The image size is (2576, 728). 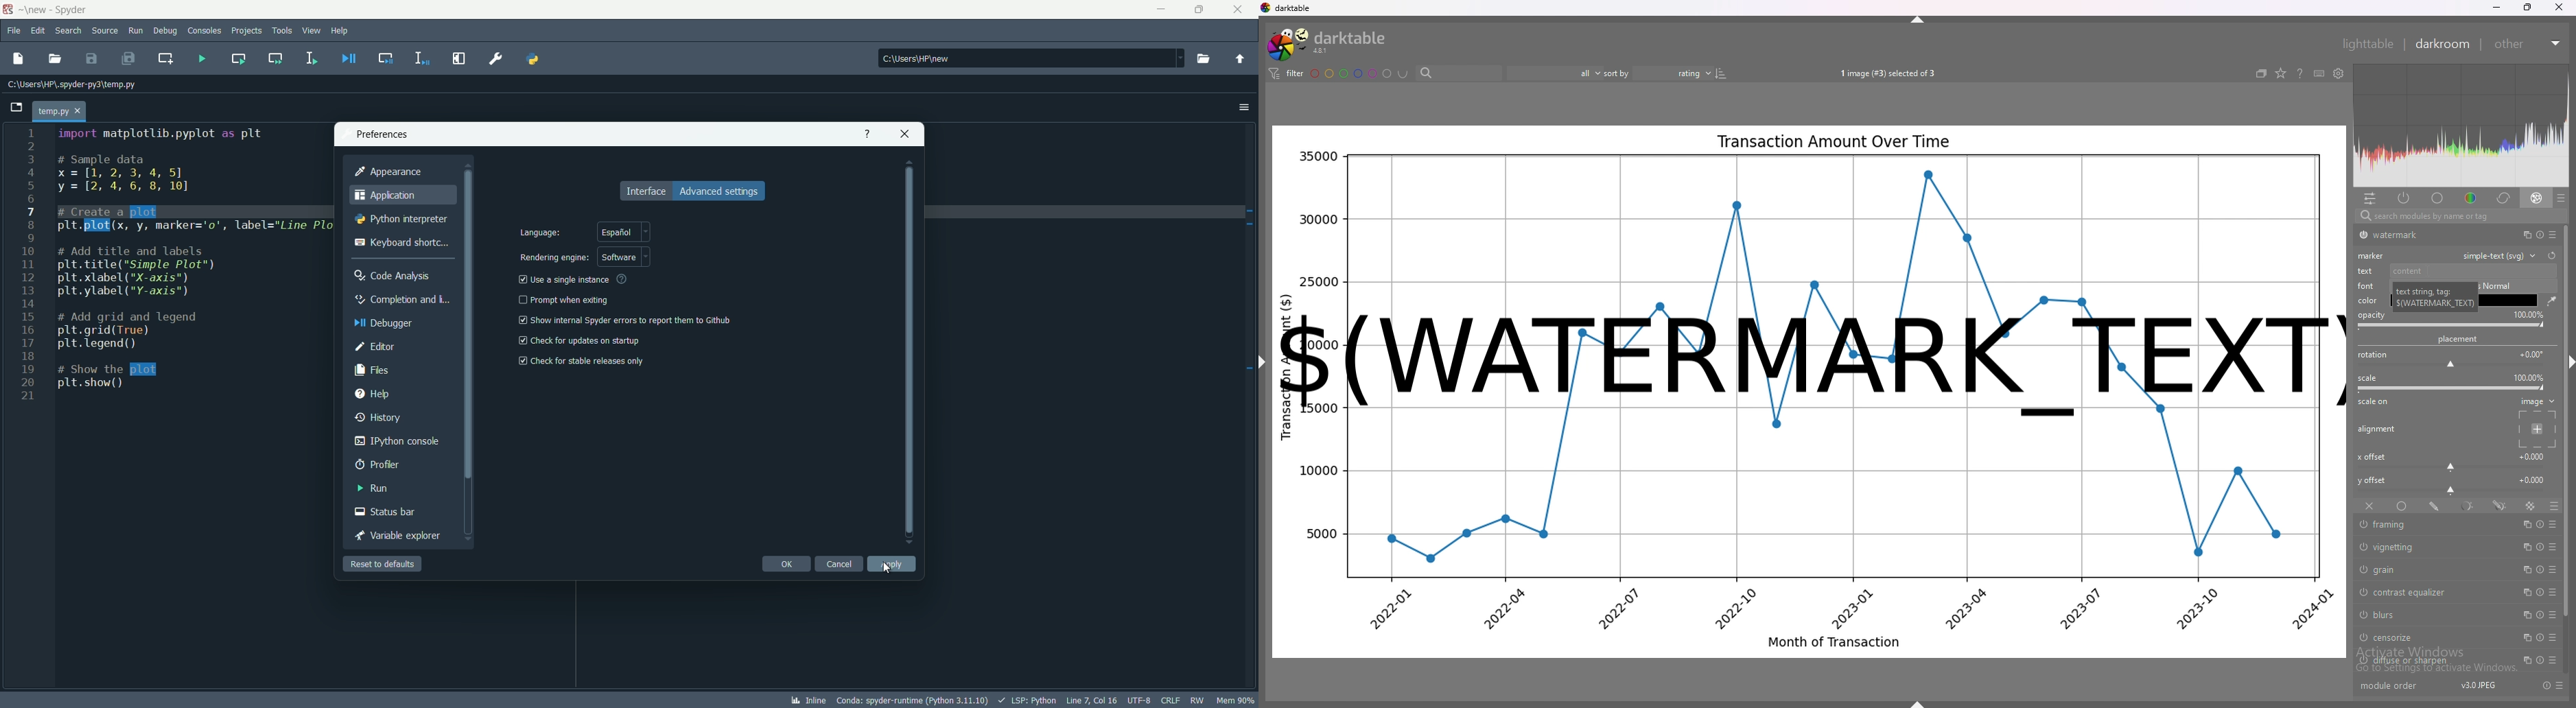 What do you see at coordinates (2527, 7) in the screenshot?
I see `resize` at bounding box center [2527, 7].